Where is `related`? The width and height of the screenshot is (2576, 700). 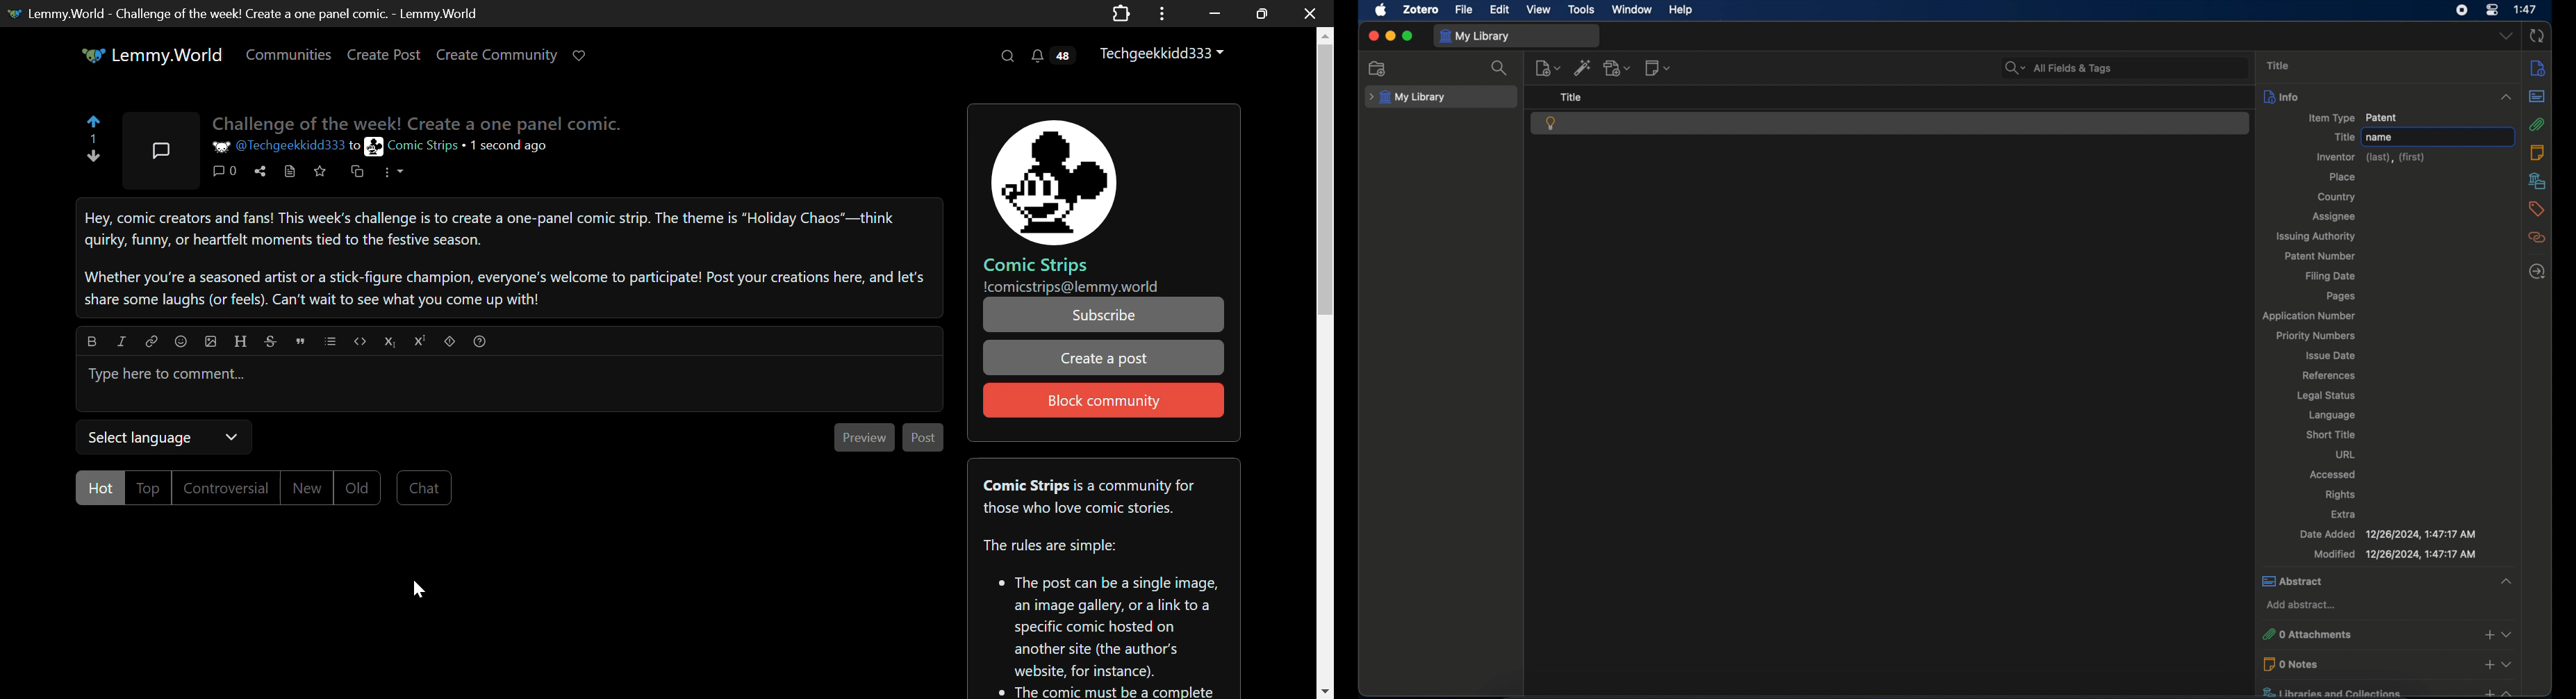 related is located at coordinates (2537, 238).